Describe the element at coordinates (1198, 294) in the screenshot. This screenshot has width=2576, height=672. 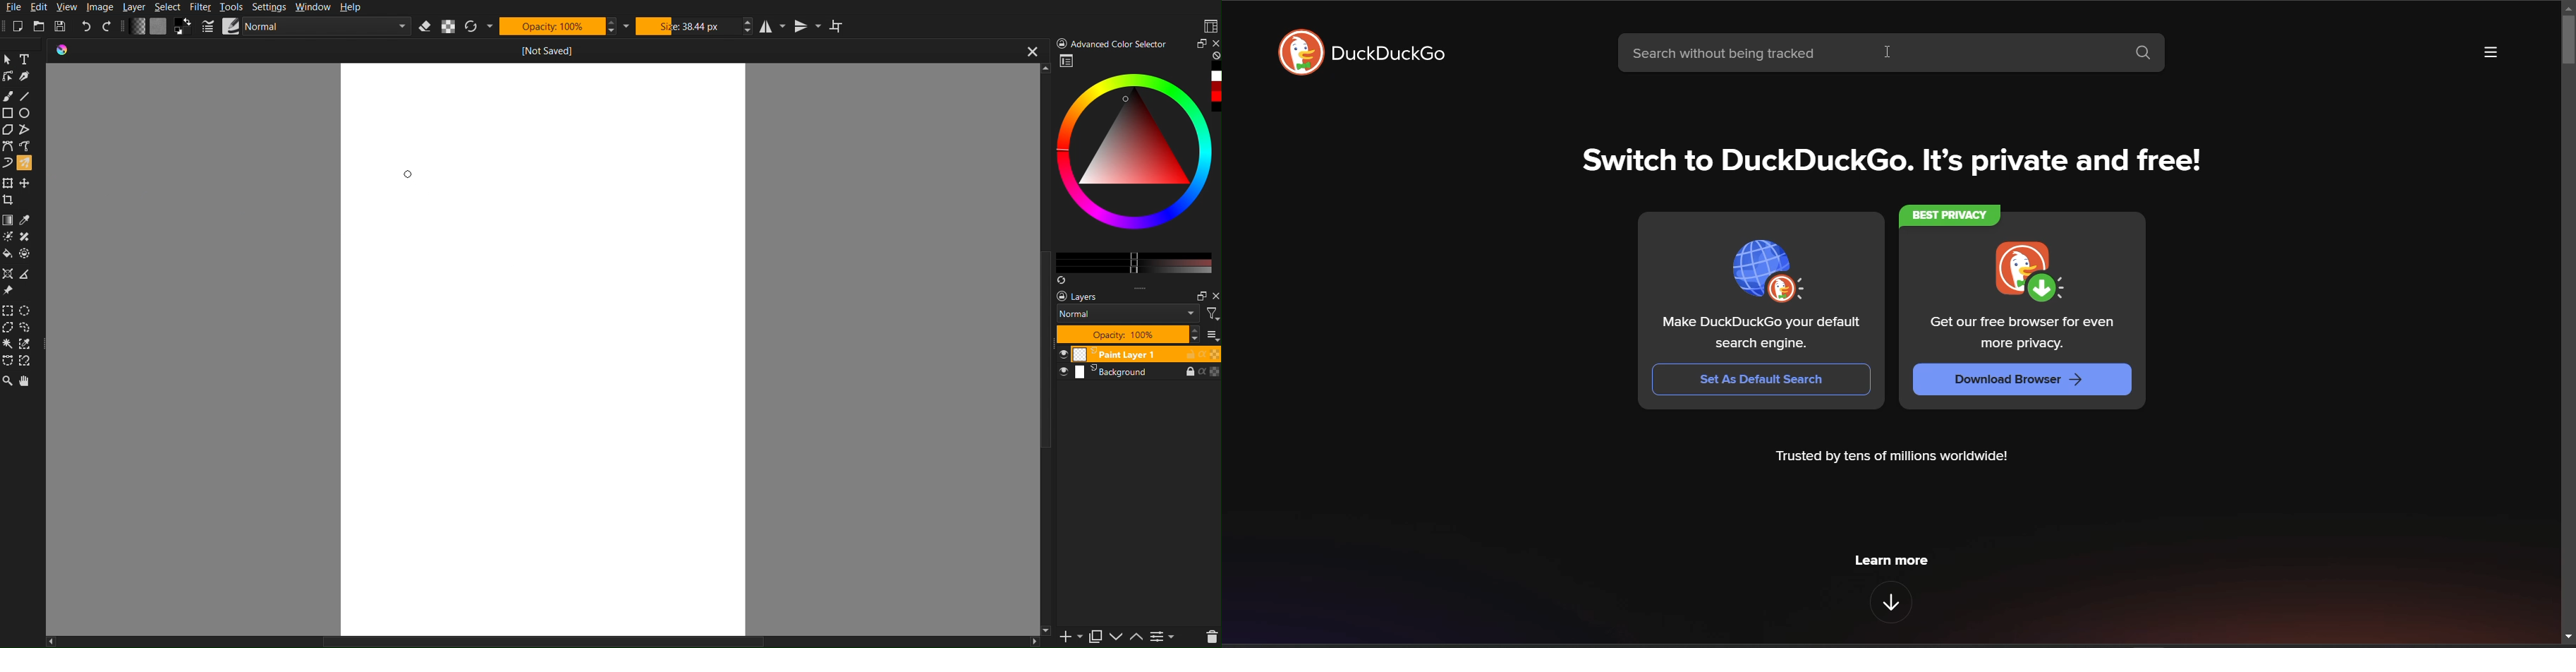
I see `minimize` at that location.